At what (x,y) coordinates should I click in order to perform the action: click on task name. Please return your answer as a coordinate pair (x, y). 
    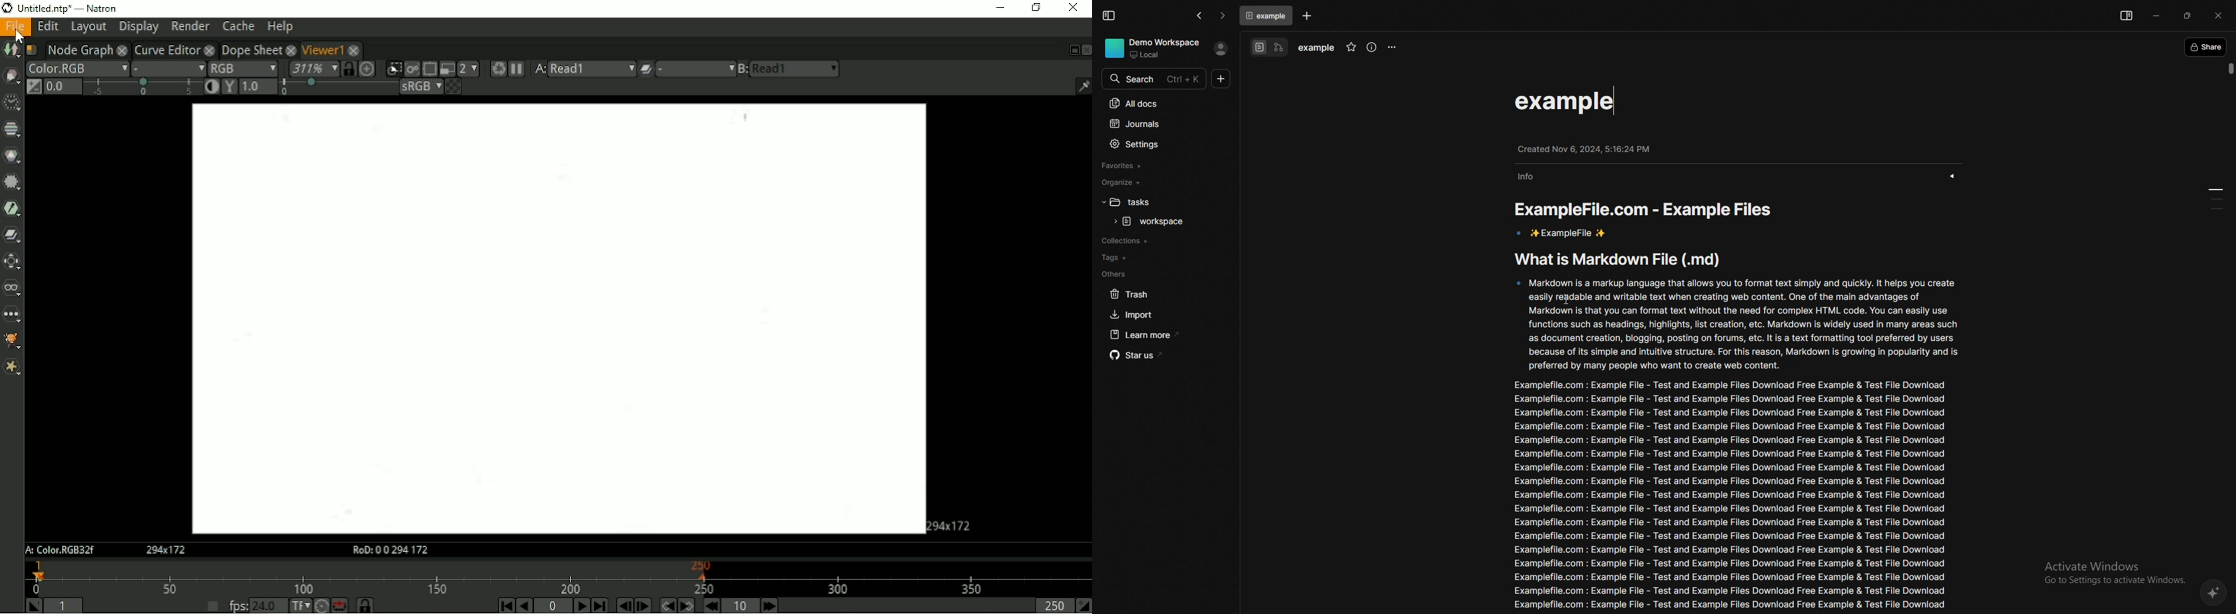
    Looking at the image, I should click on (1317, 48).